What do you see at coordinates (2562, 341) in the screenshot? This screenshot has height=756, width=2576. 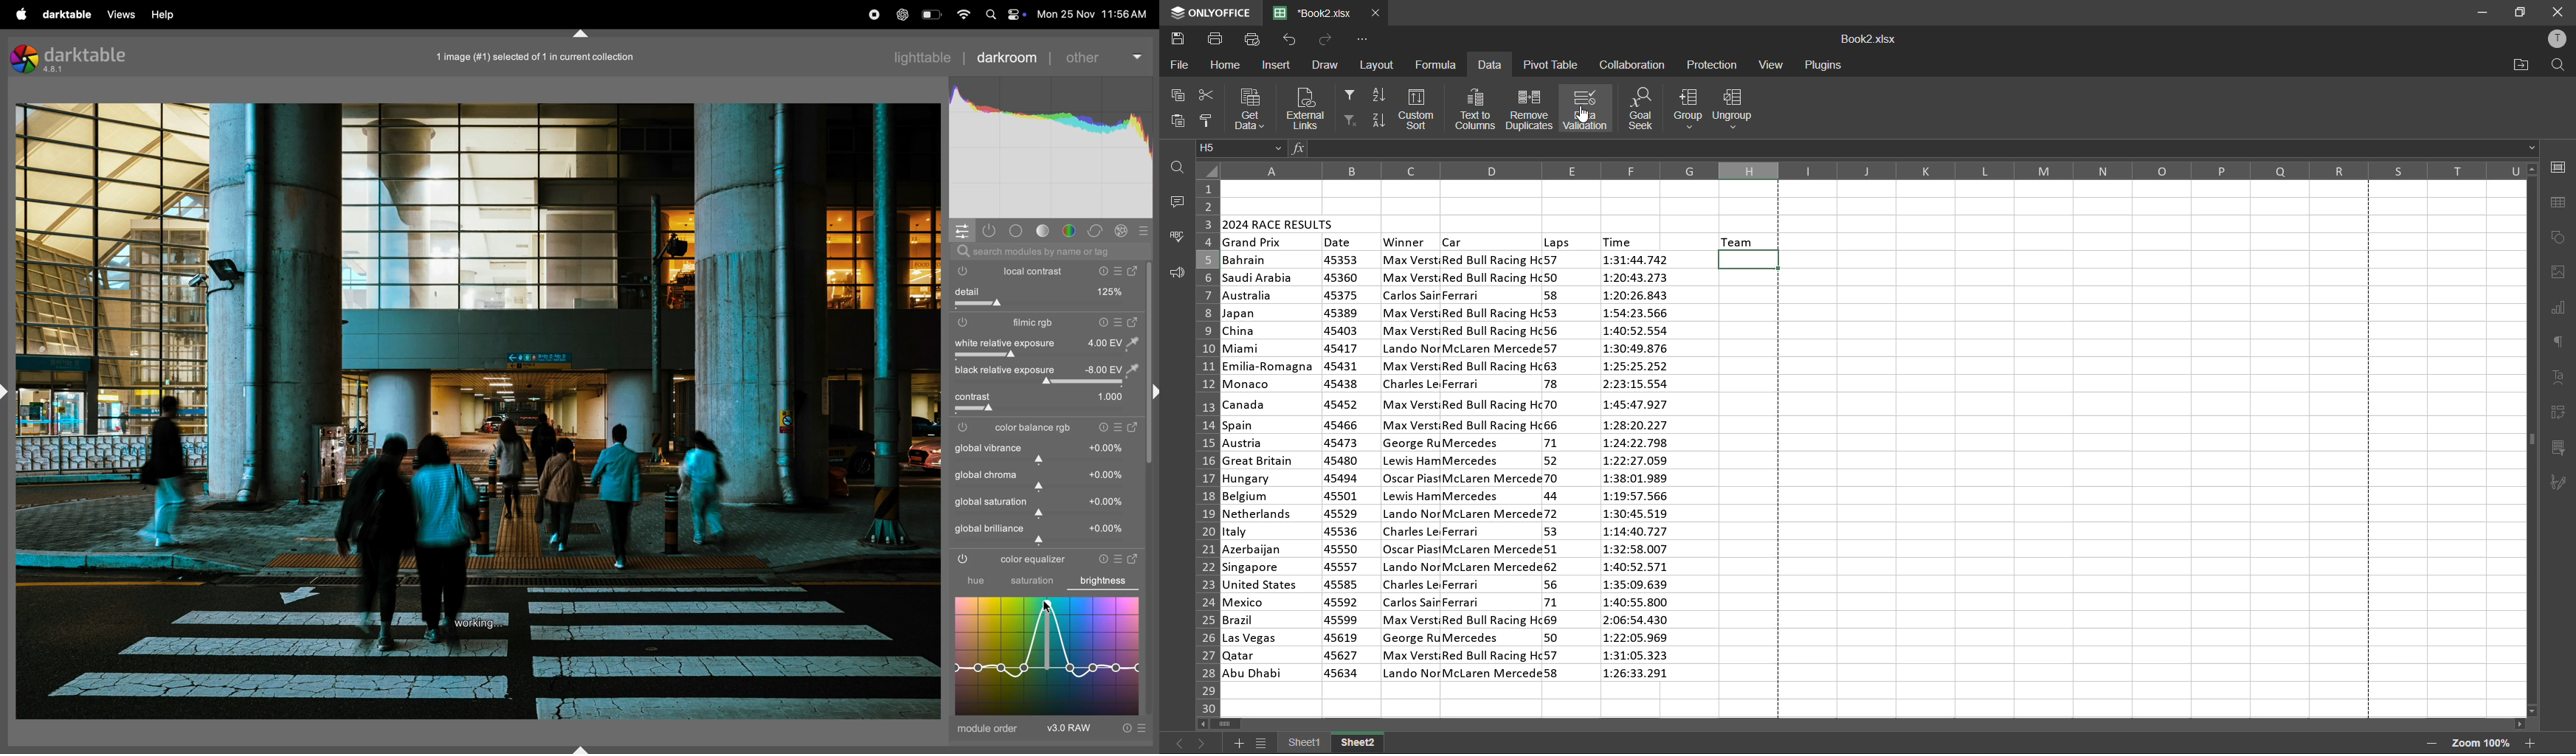 I see `paragraph` at bounding box center [2562, 341].